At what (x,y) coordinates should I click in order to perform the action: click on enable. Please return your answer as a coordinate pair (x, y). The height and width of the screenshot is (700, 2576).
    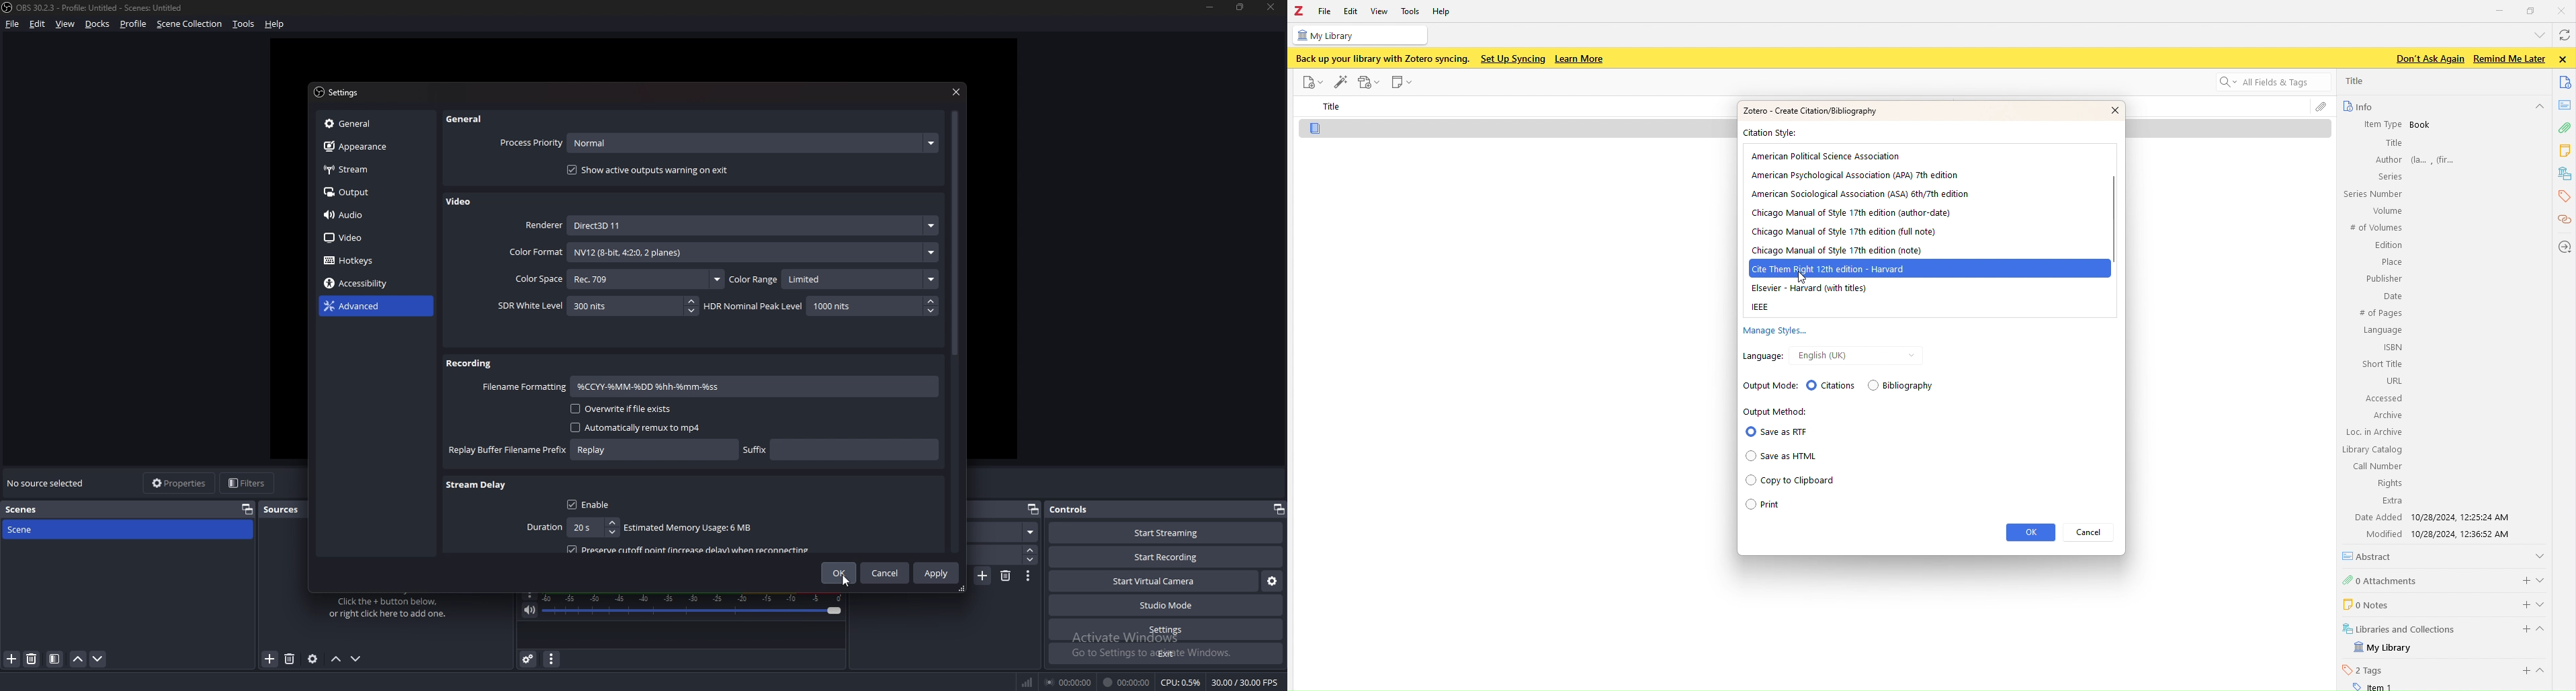
    Looking at the image, I should click on (589, 504).